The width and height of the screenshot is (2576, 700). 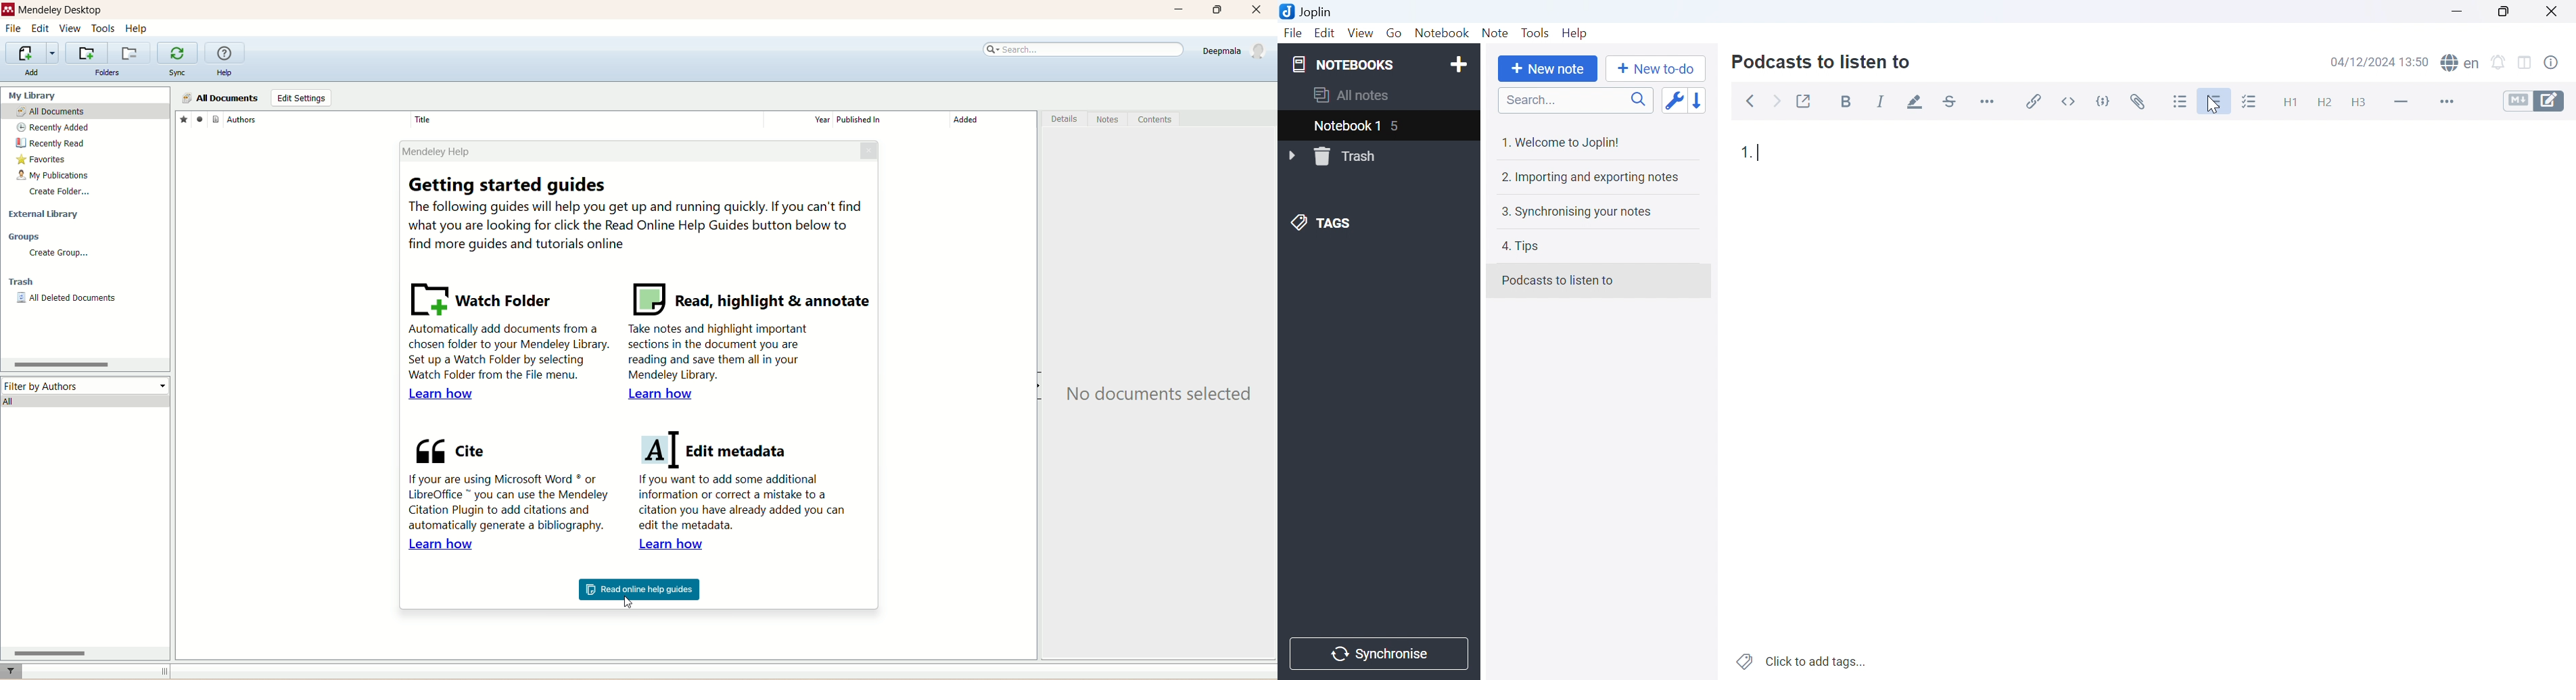 I want to click on account, so click(x=1238, y=51).